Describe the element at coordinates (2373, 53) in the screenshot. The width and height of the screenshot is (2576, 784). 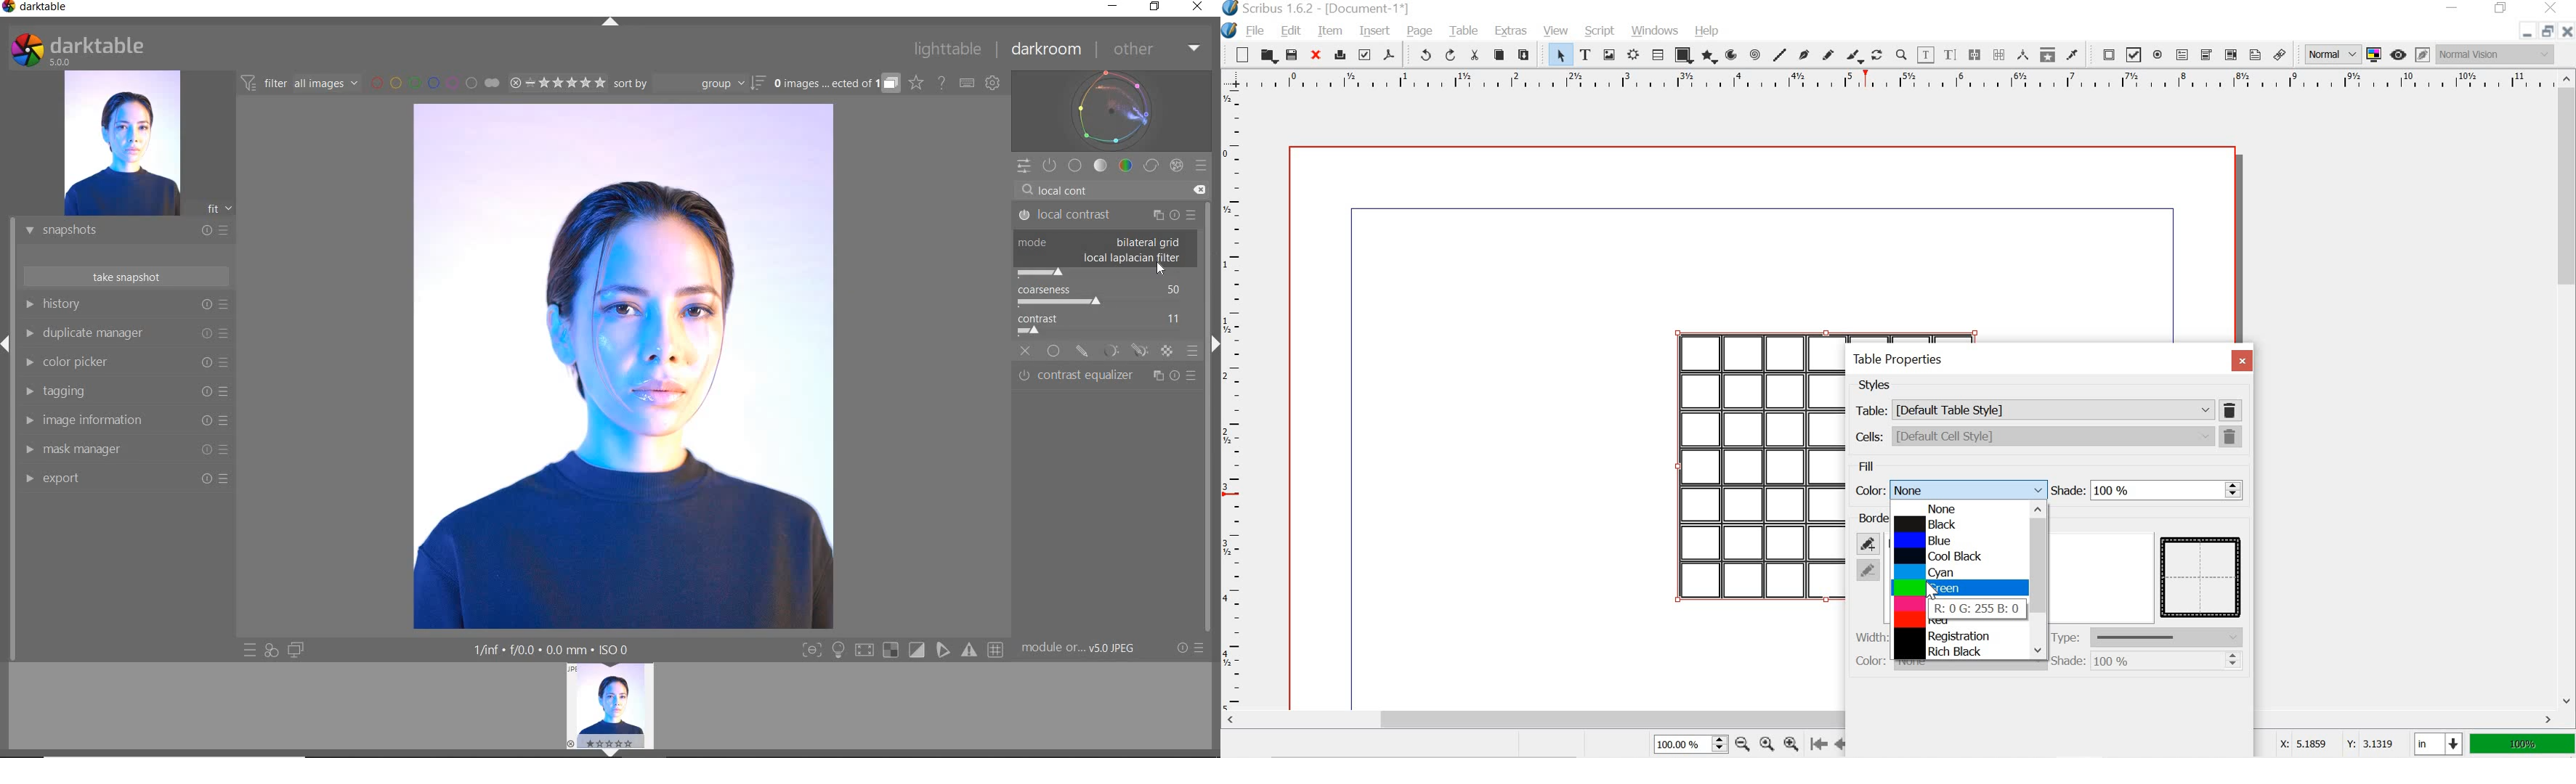
I see `toggle color management system` at that location.